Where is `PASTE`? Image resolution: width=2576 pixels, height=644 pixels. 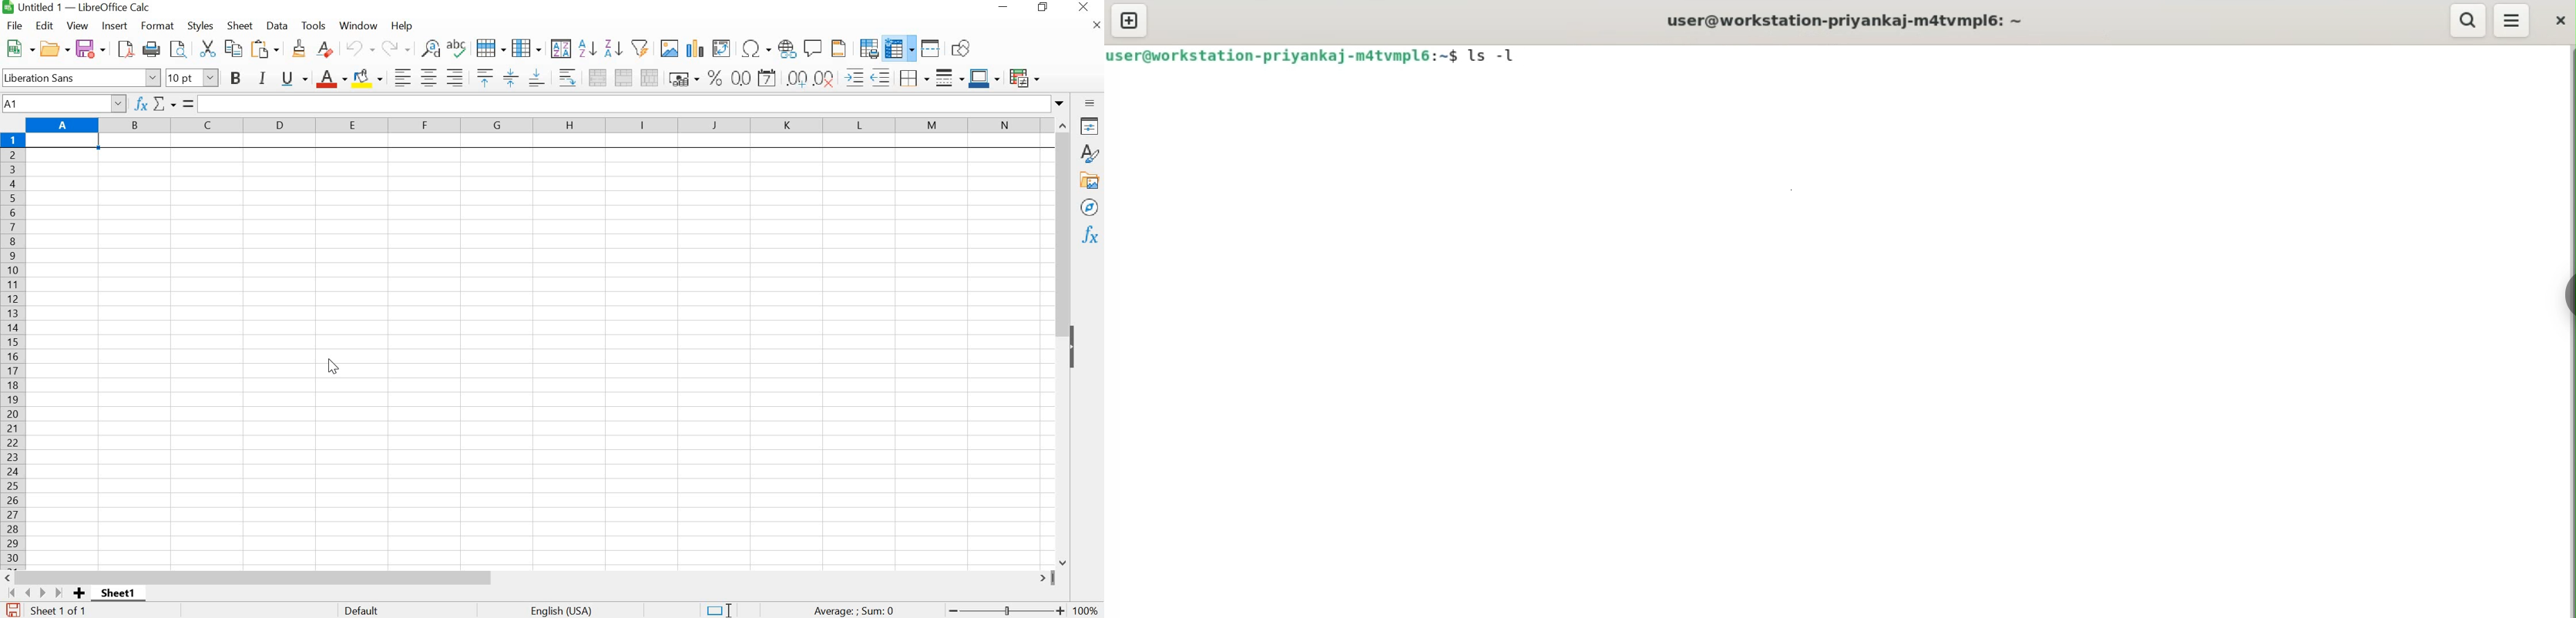 PASTE is located at coordinates (267, 48).